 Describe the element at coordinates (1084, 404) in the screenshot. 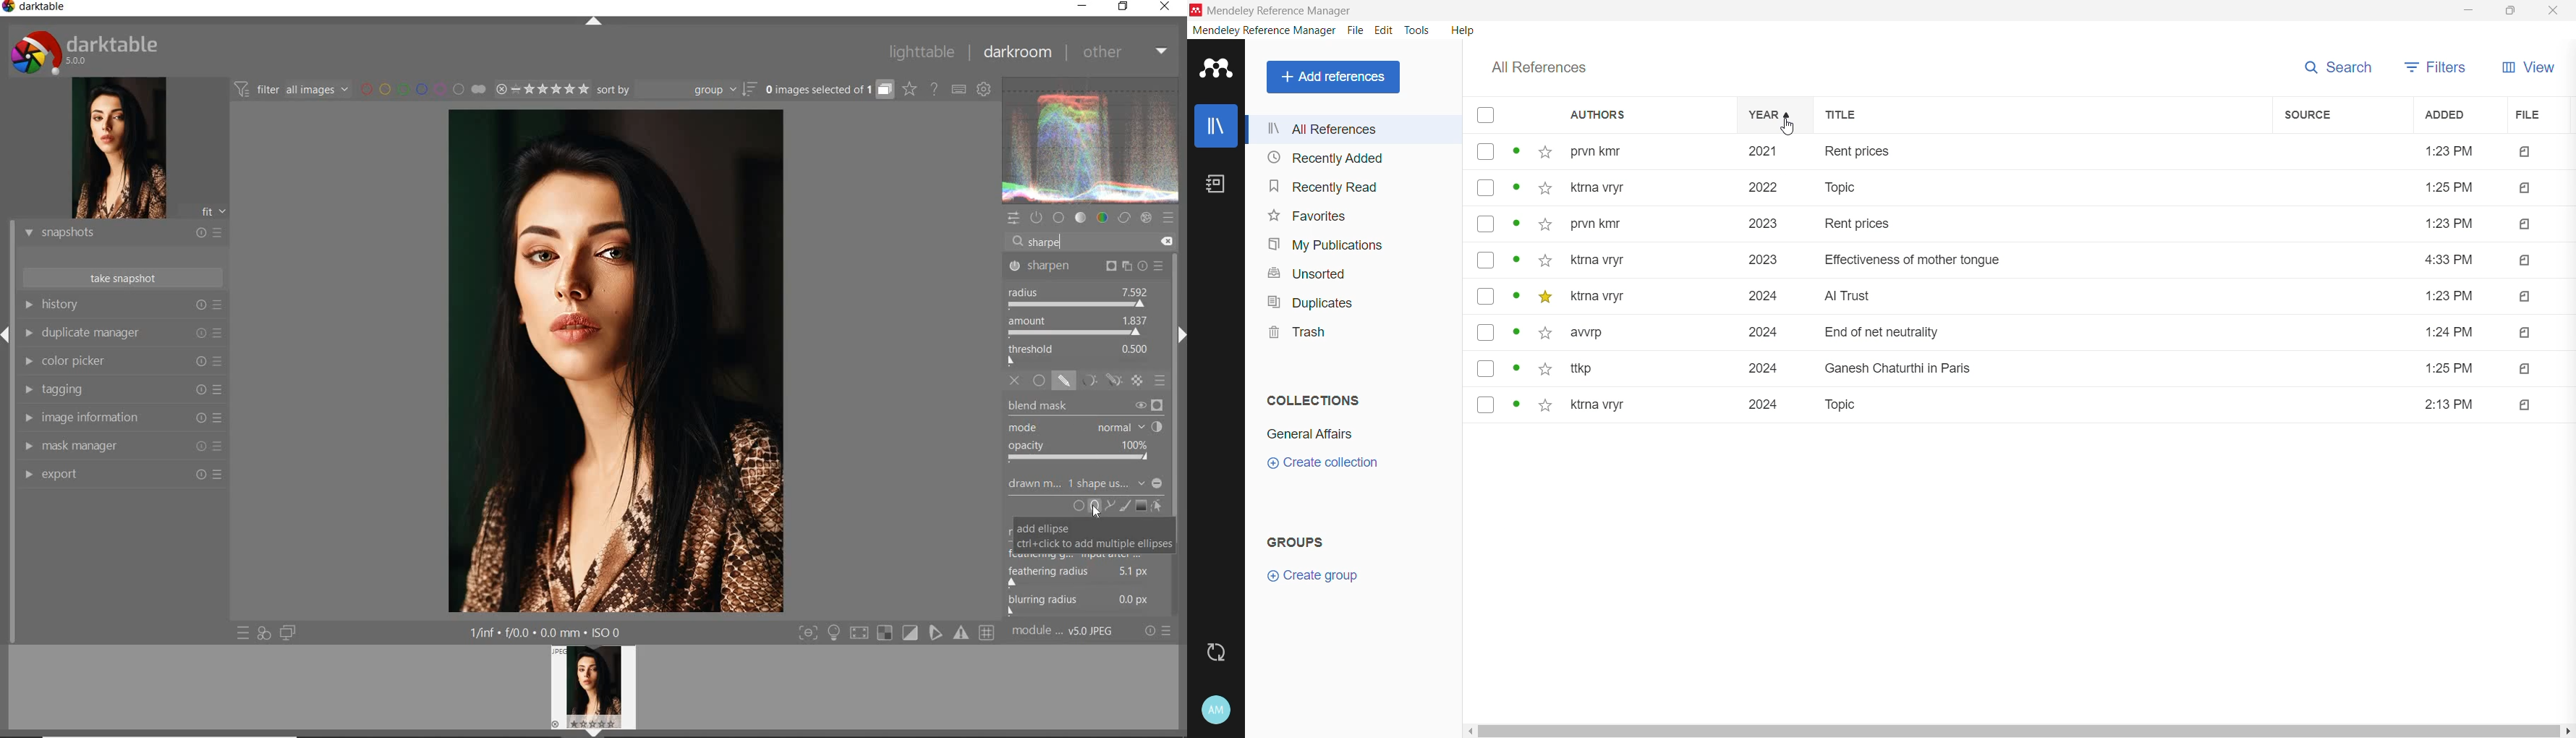

I see `BLEND MASK` at that location.